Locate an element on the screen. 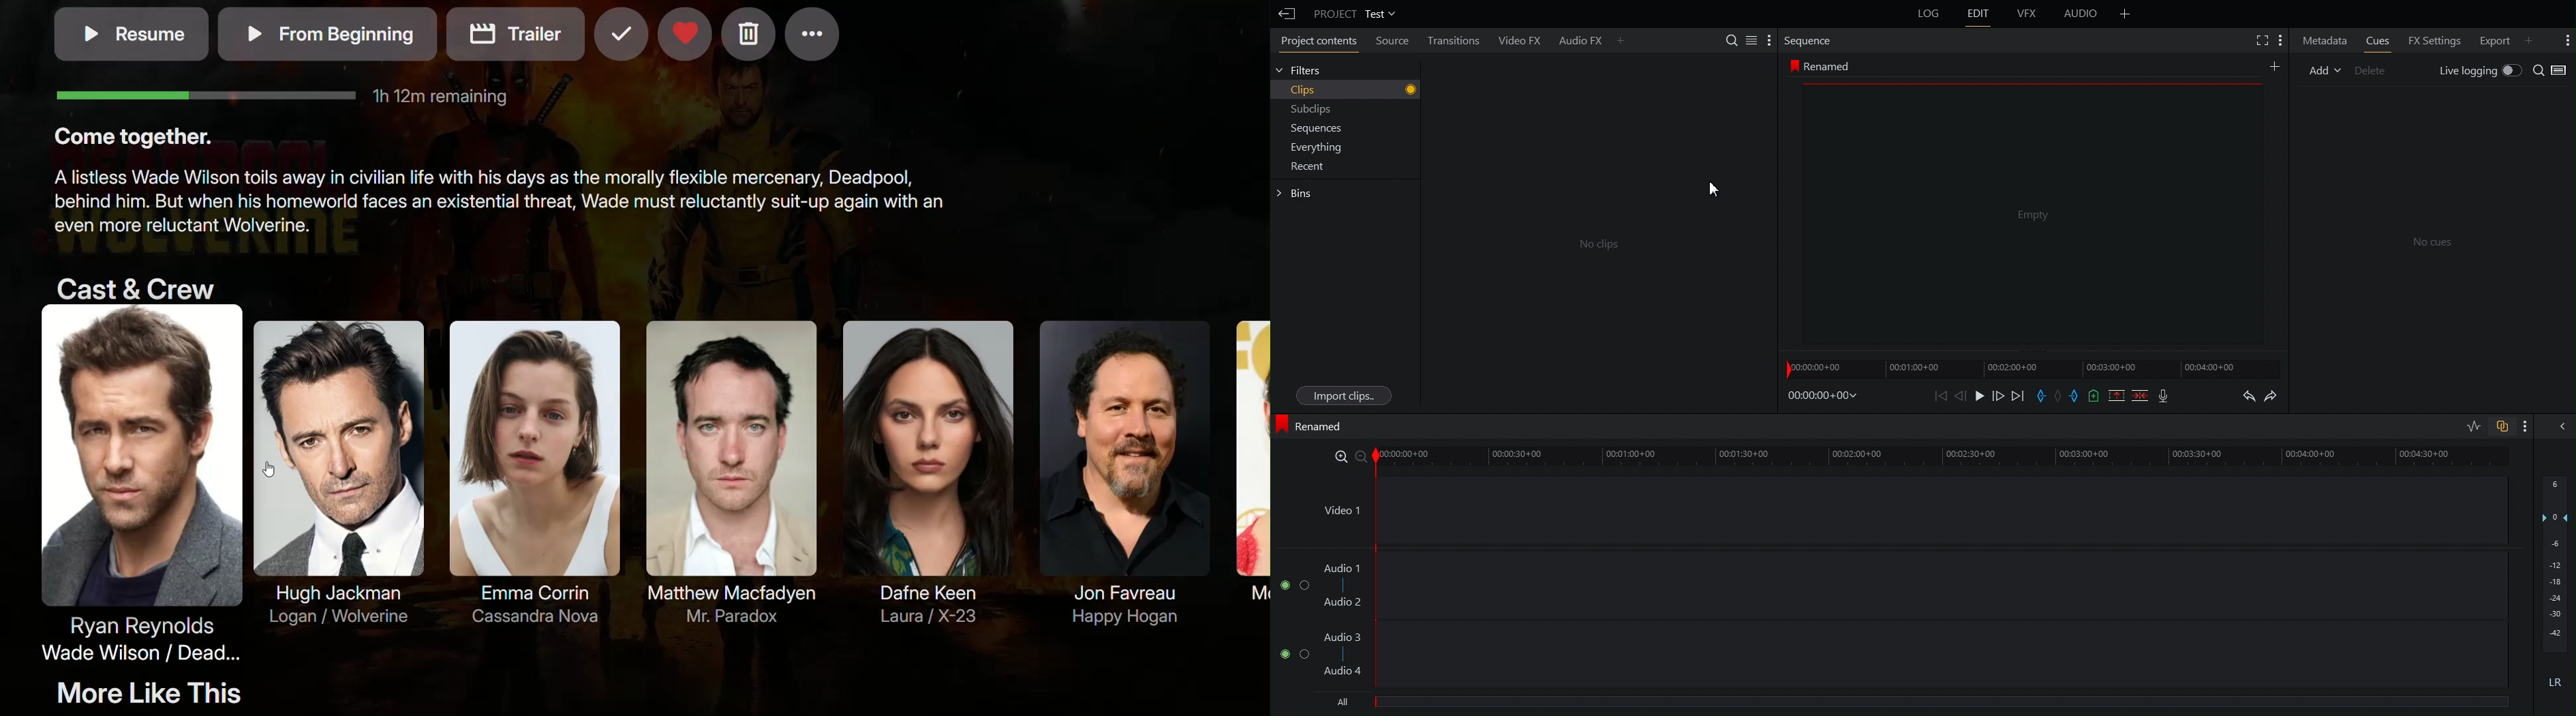 This screenshot has width=2576, height=728. Audio is located at coordinates (2080, 14).